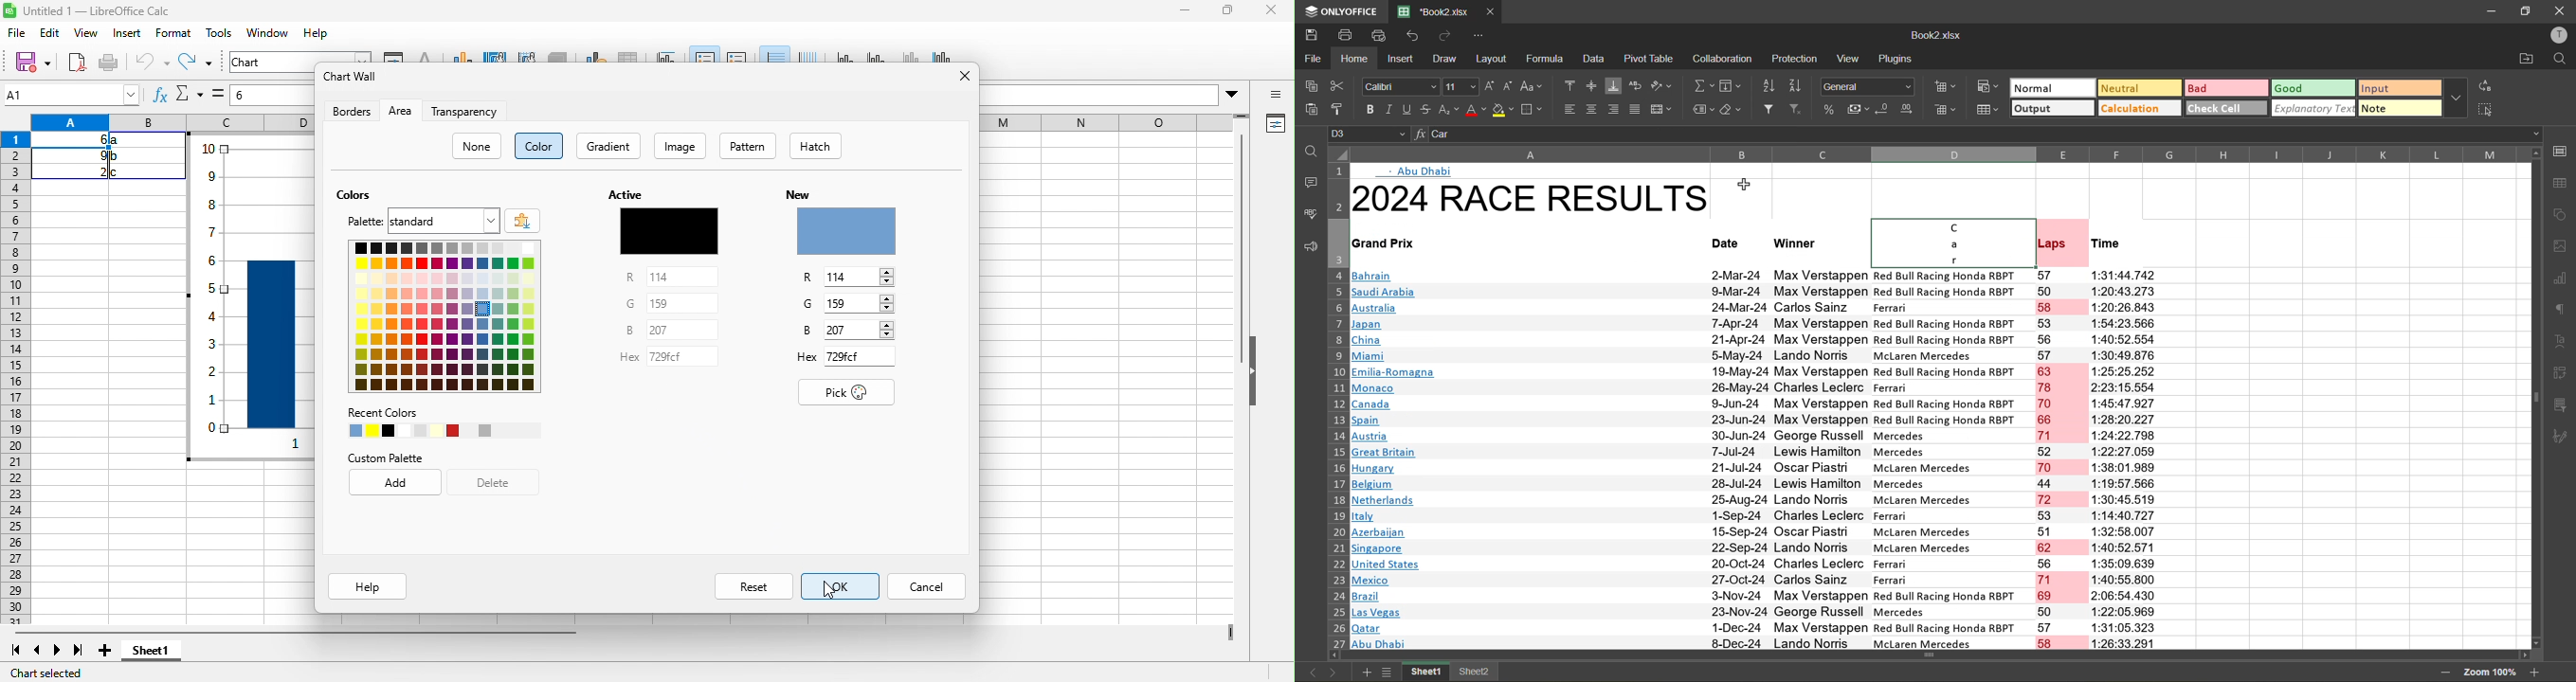 This screenshot has width=2576, height=700. What do you see at coordinates (1830, 109) in the screenshot?
I see `percent` at bounding box center [1830, 109].